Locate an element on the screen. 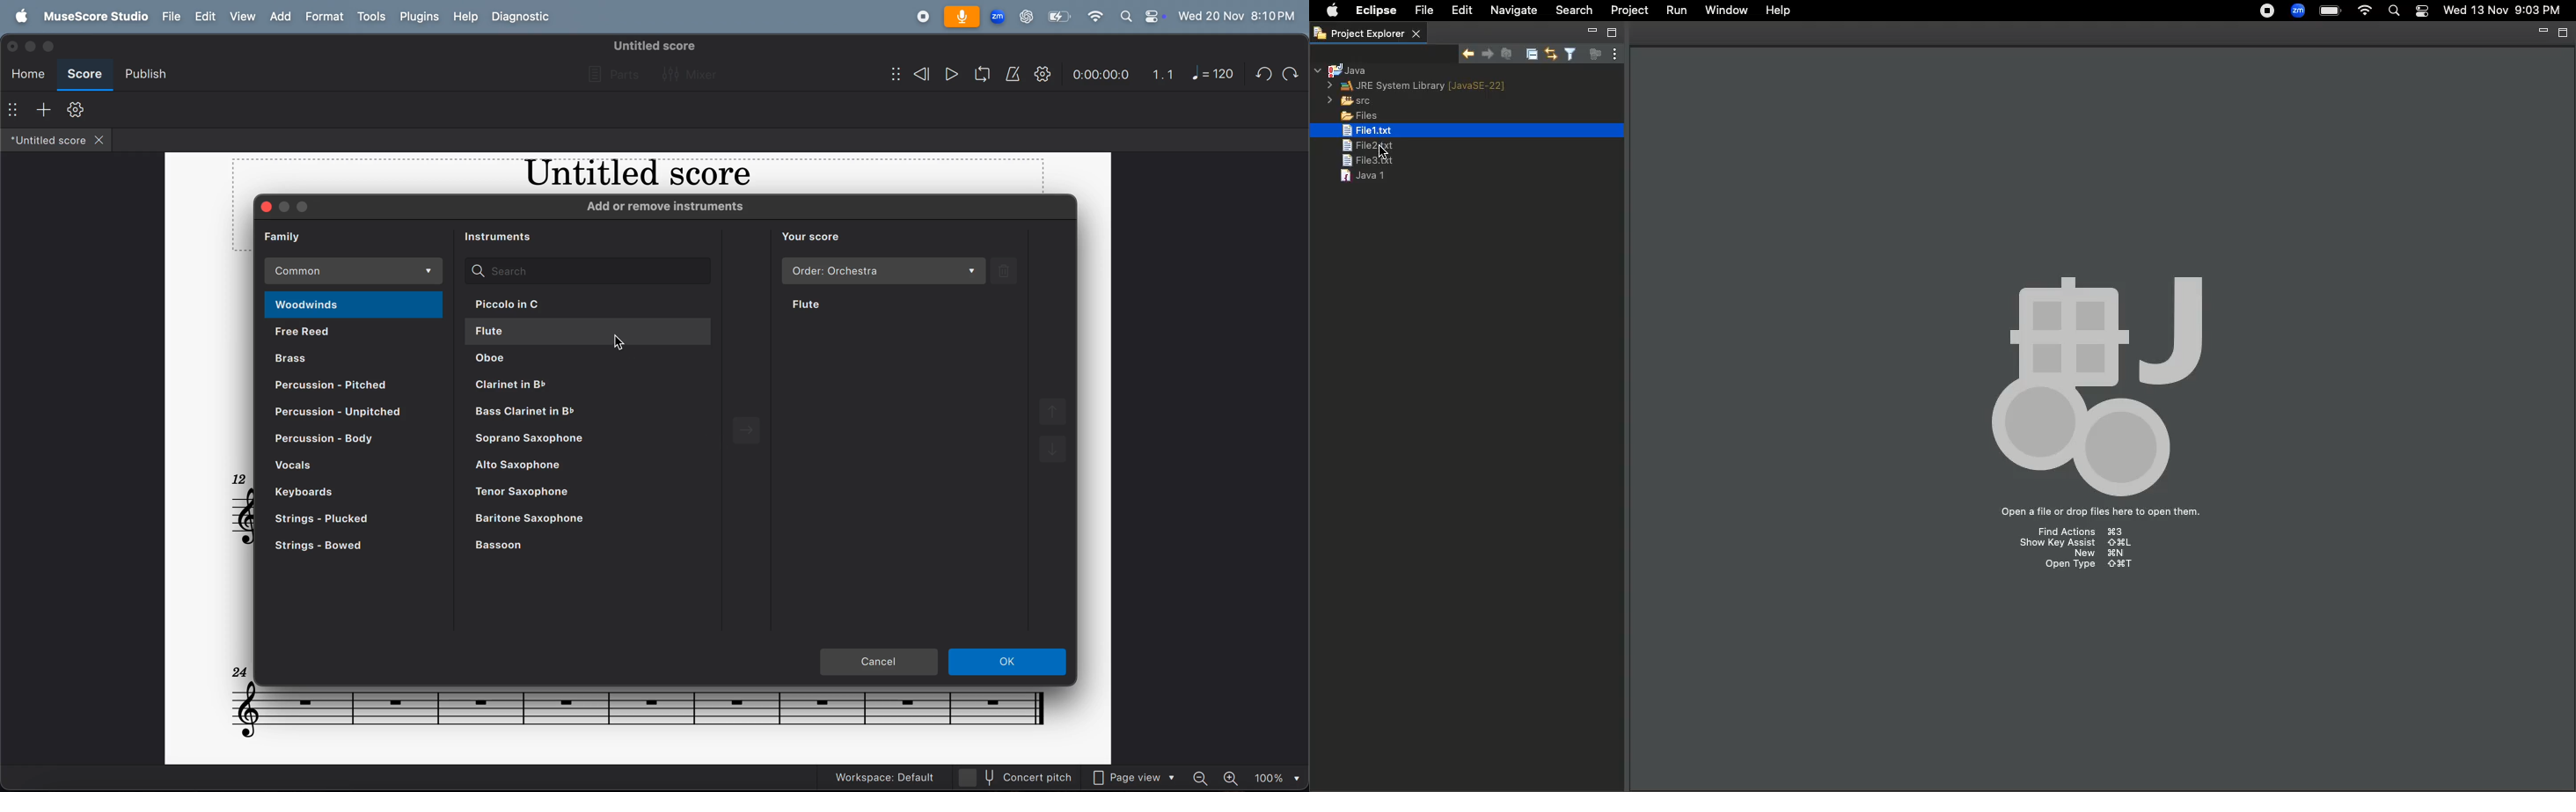  instruments is located at coordinates (503, 235).